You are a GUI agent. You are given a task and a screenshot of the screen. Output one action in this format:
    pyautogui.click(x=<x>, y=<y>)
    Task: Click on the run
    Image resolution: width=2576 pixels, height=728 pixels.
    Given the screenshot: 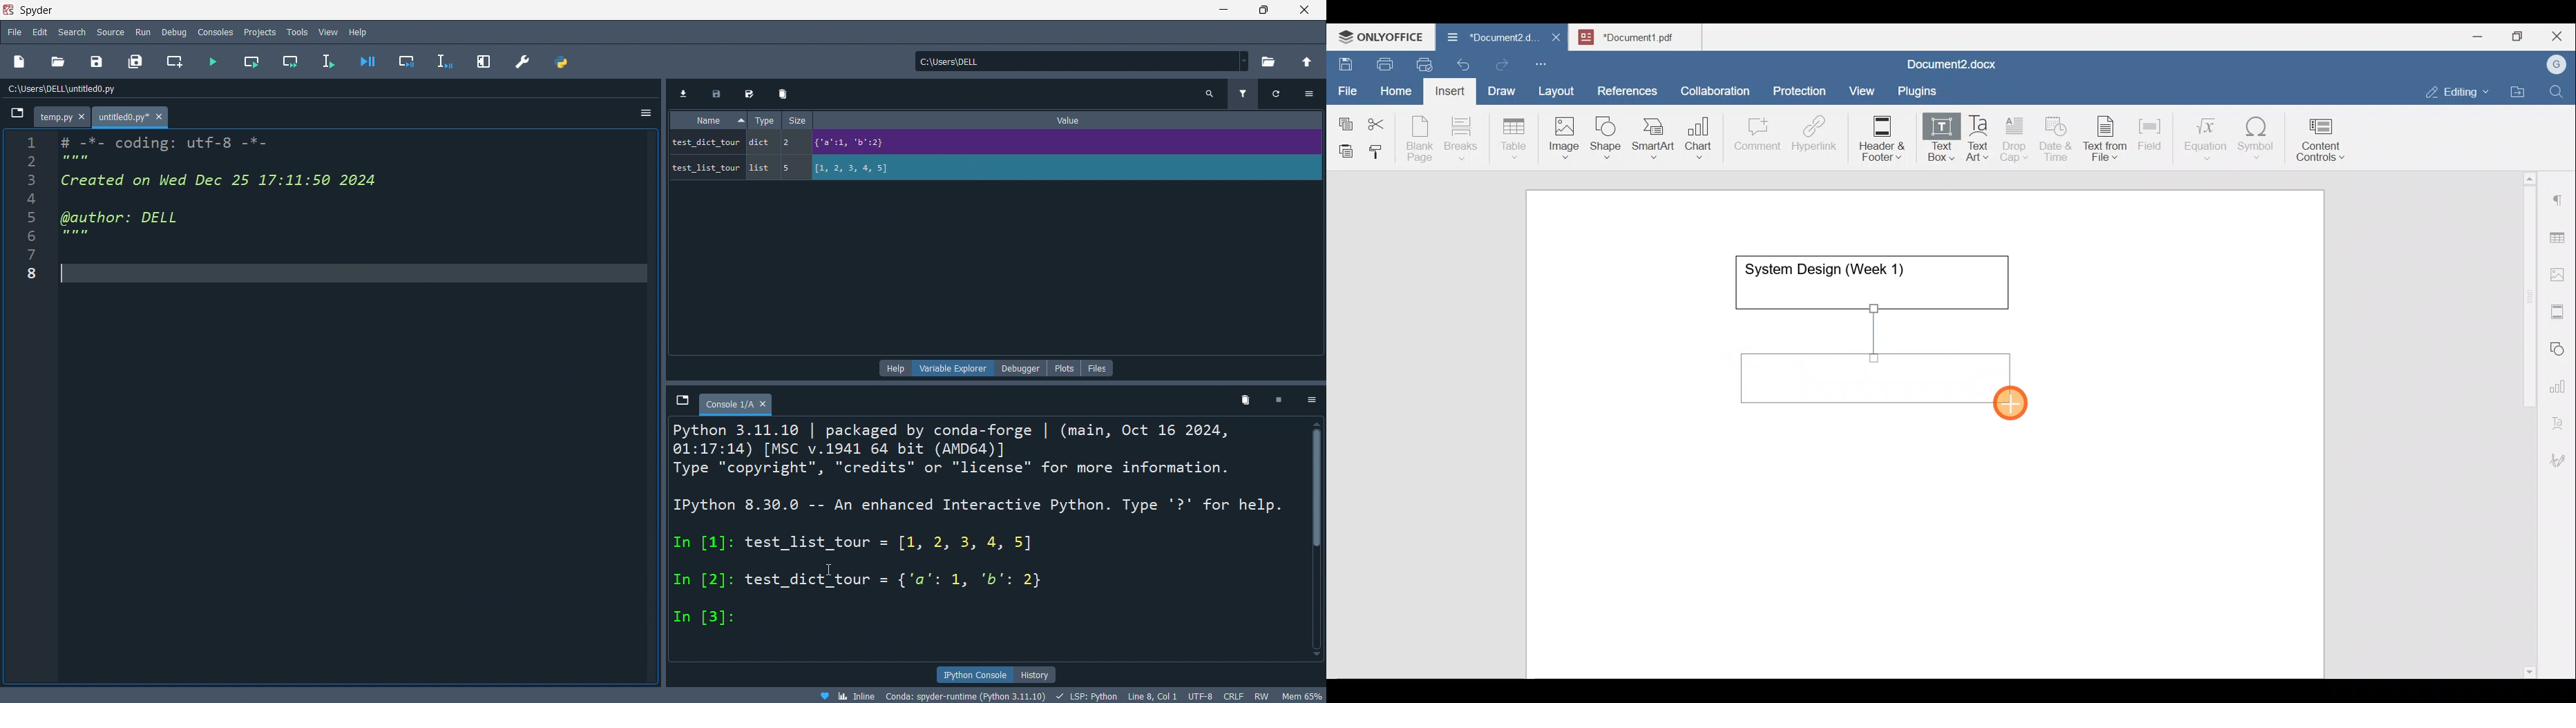 What is the action you would take?
    pyautogui.click(x=145, y=32)
    